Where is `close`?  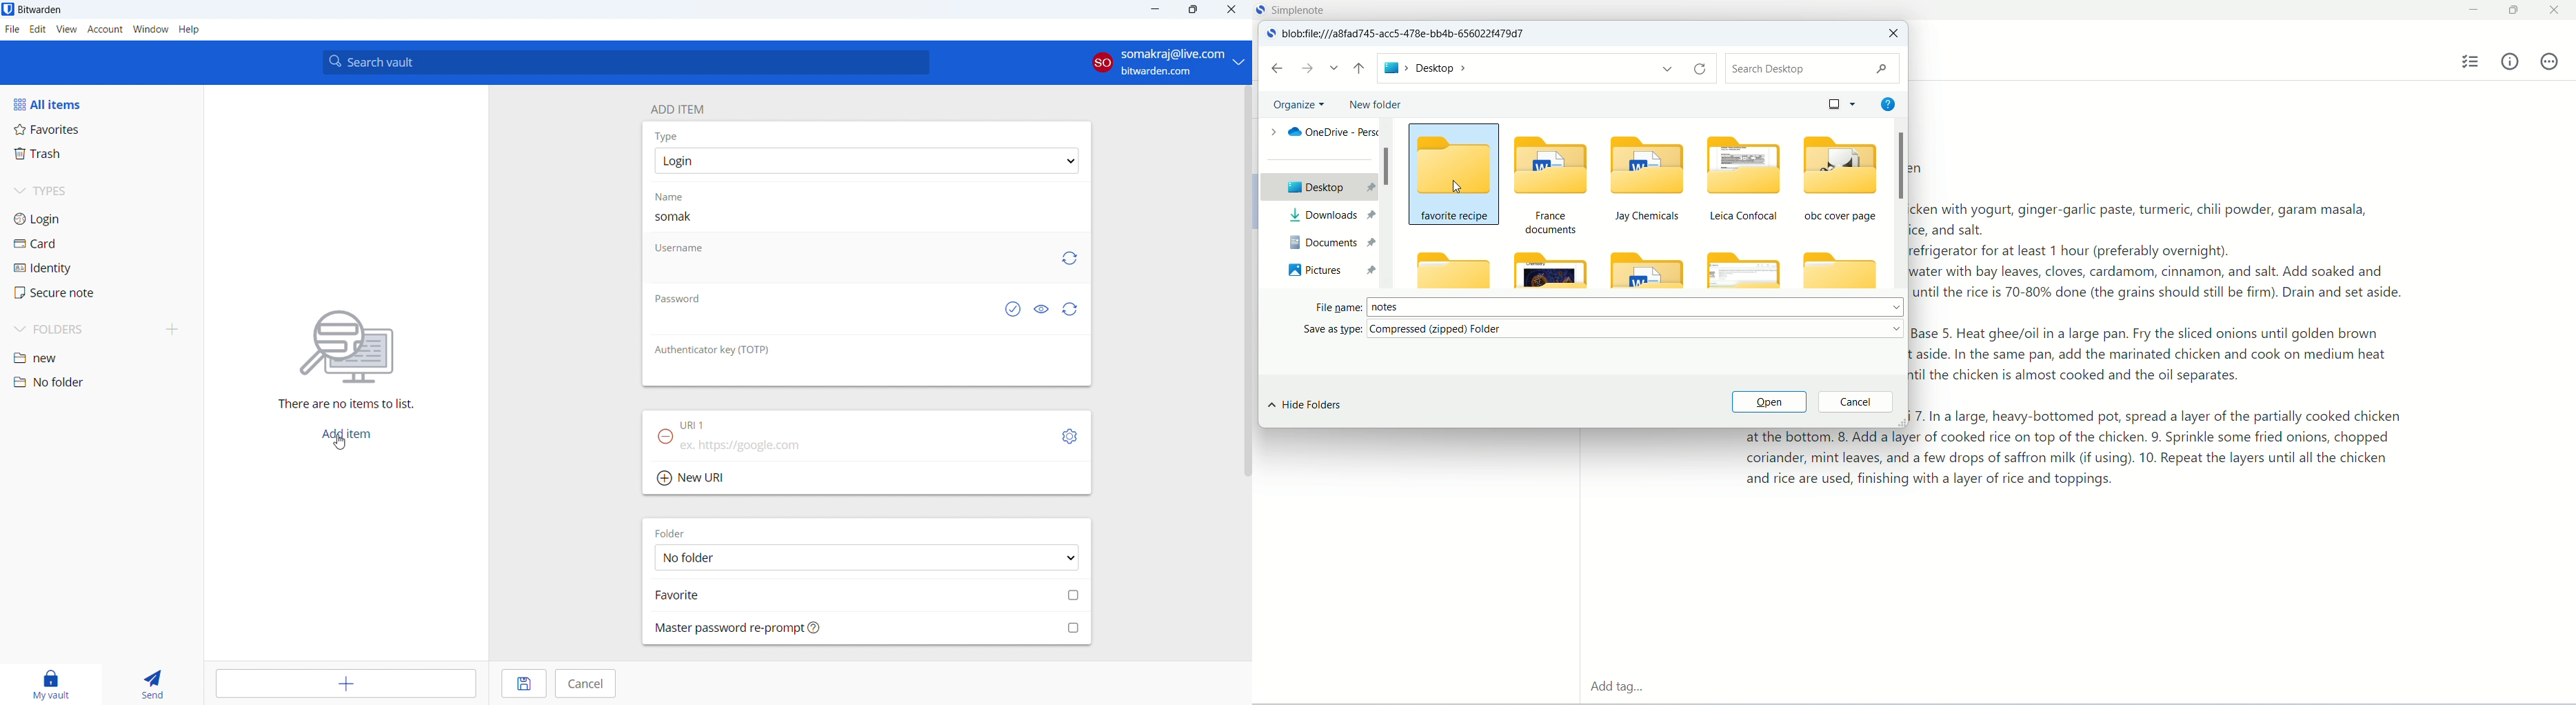 close is located at coordinates (1892, 34).